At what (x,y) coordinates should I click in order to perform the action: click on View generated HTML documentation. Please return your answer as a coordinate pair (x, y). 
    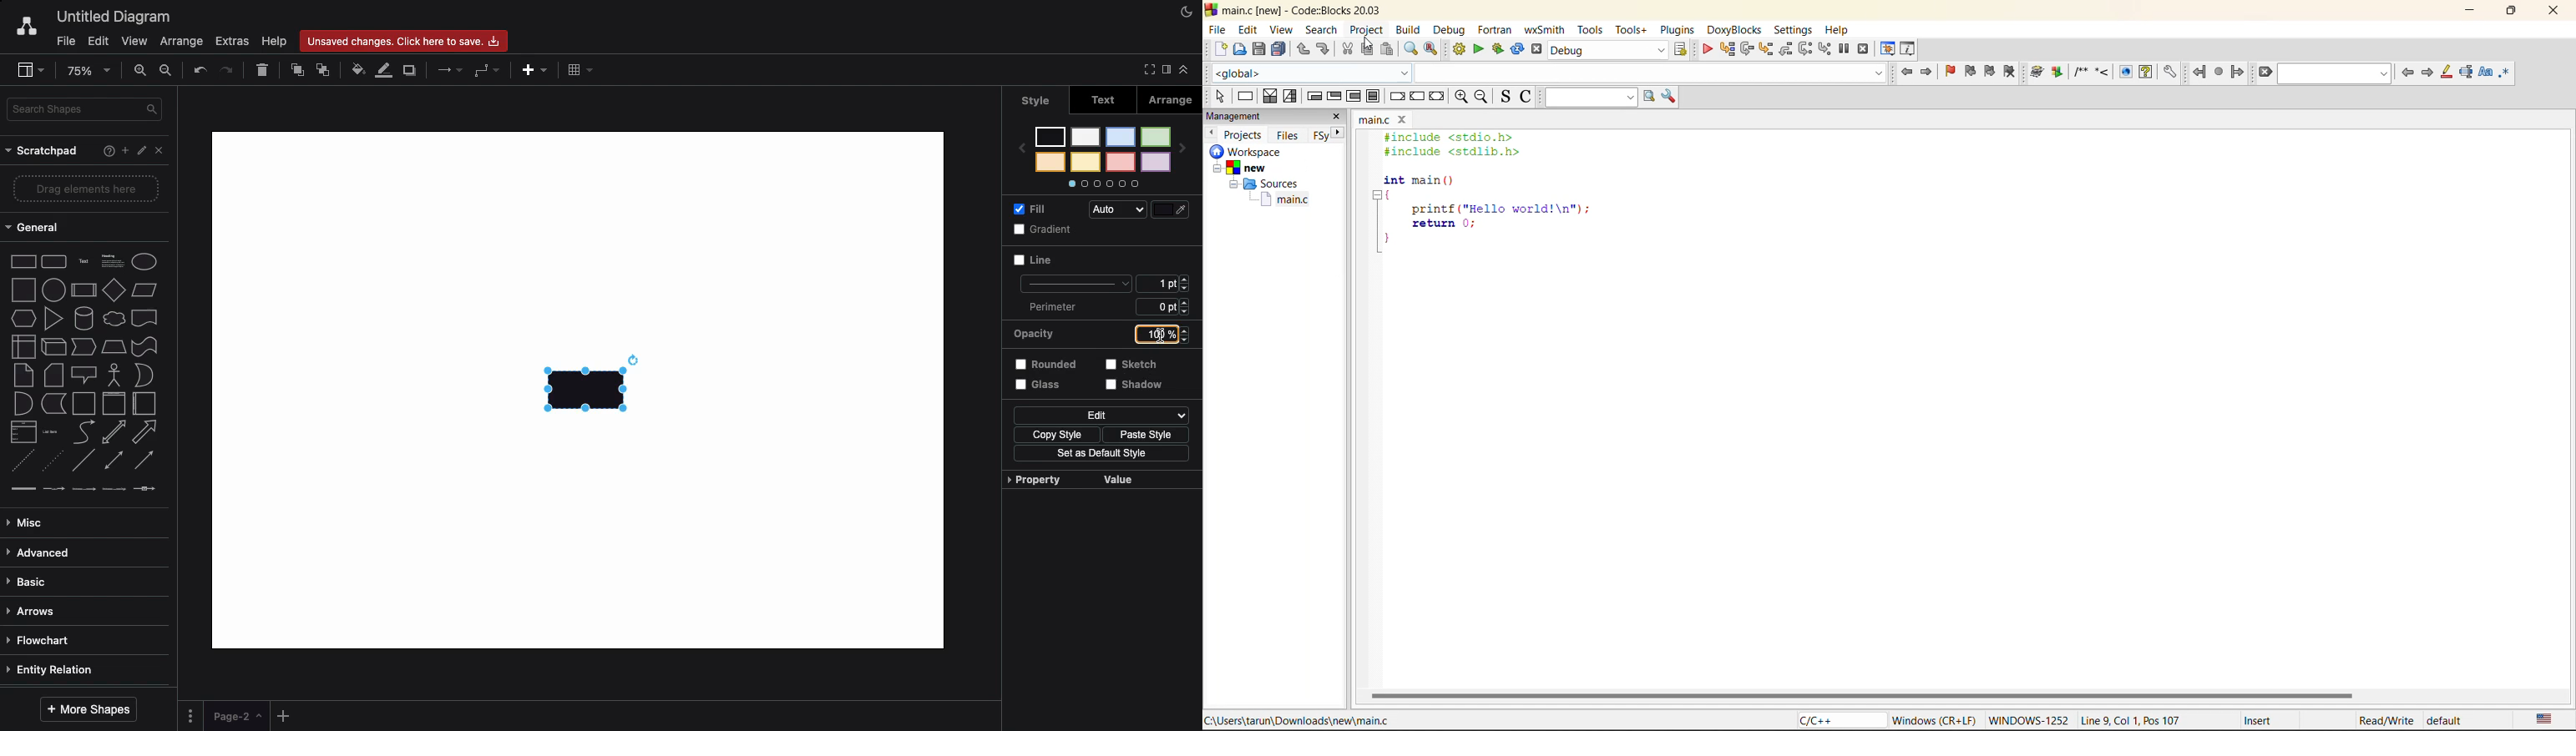
    Looking at the image, I should click on (2126, 72).